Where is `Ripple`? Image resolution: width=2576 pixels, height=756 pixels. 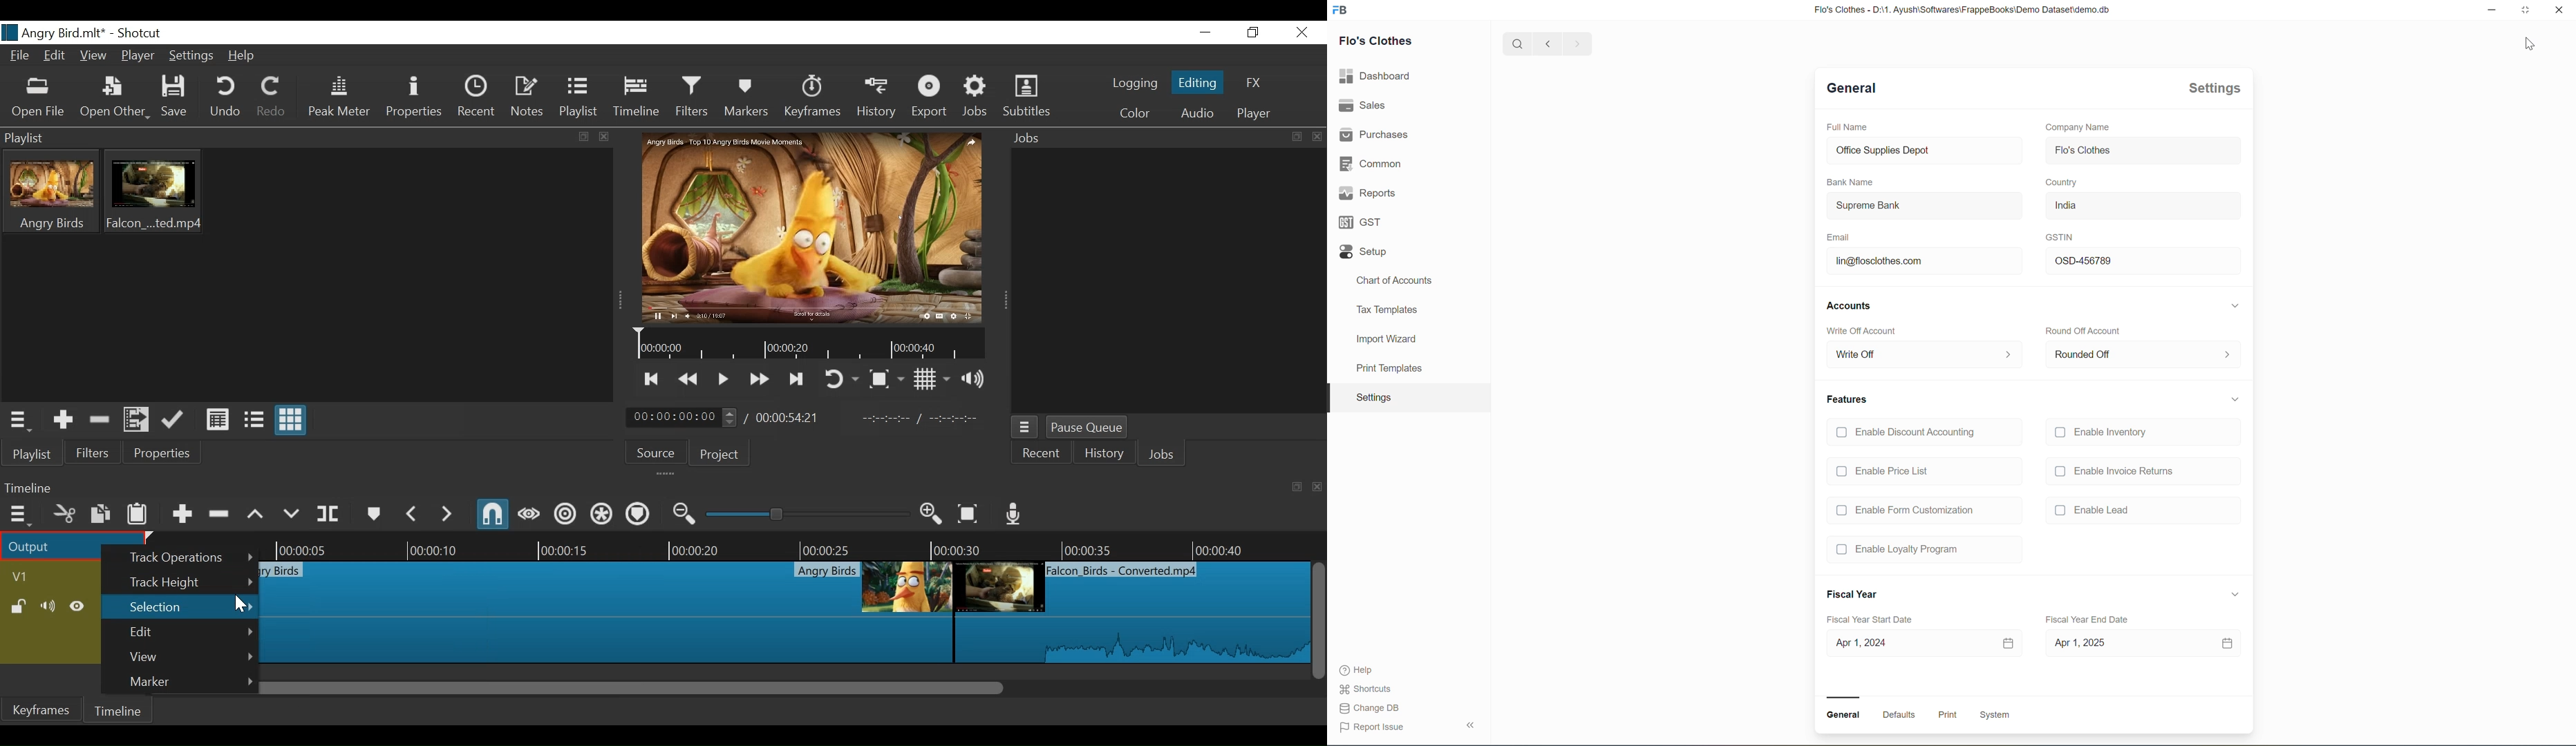
Ripple is located at coordinates (565, 515).